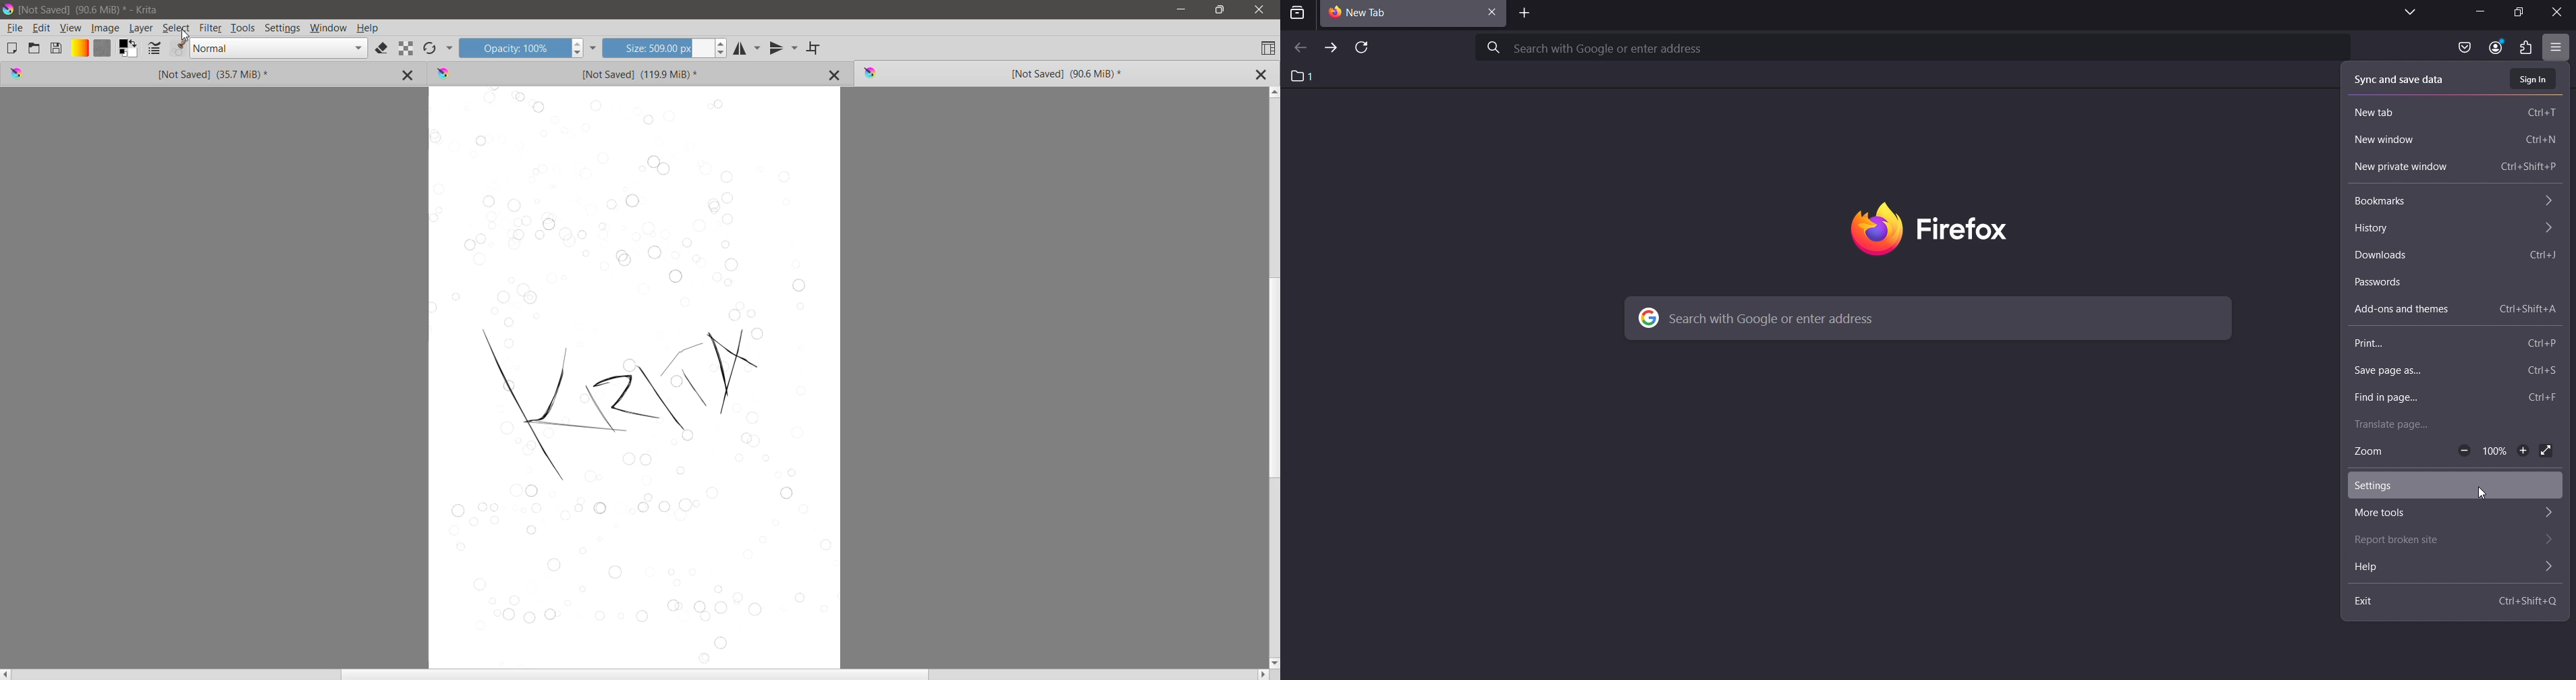  Describe the element at coordinates (409, 74) in the screenshot. I see `Close Tab` at that location.